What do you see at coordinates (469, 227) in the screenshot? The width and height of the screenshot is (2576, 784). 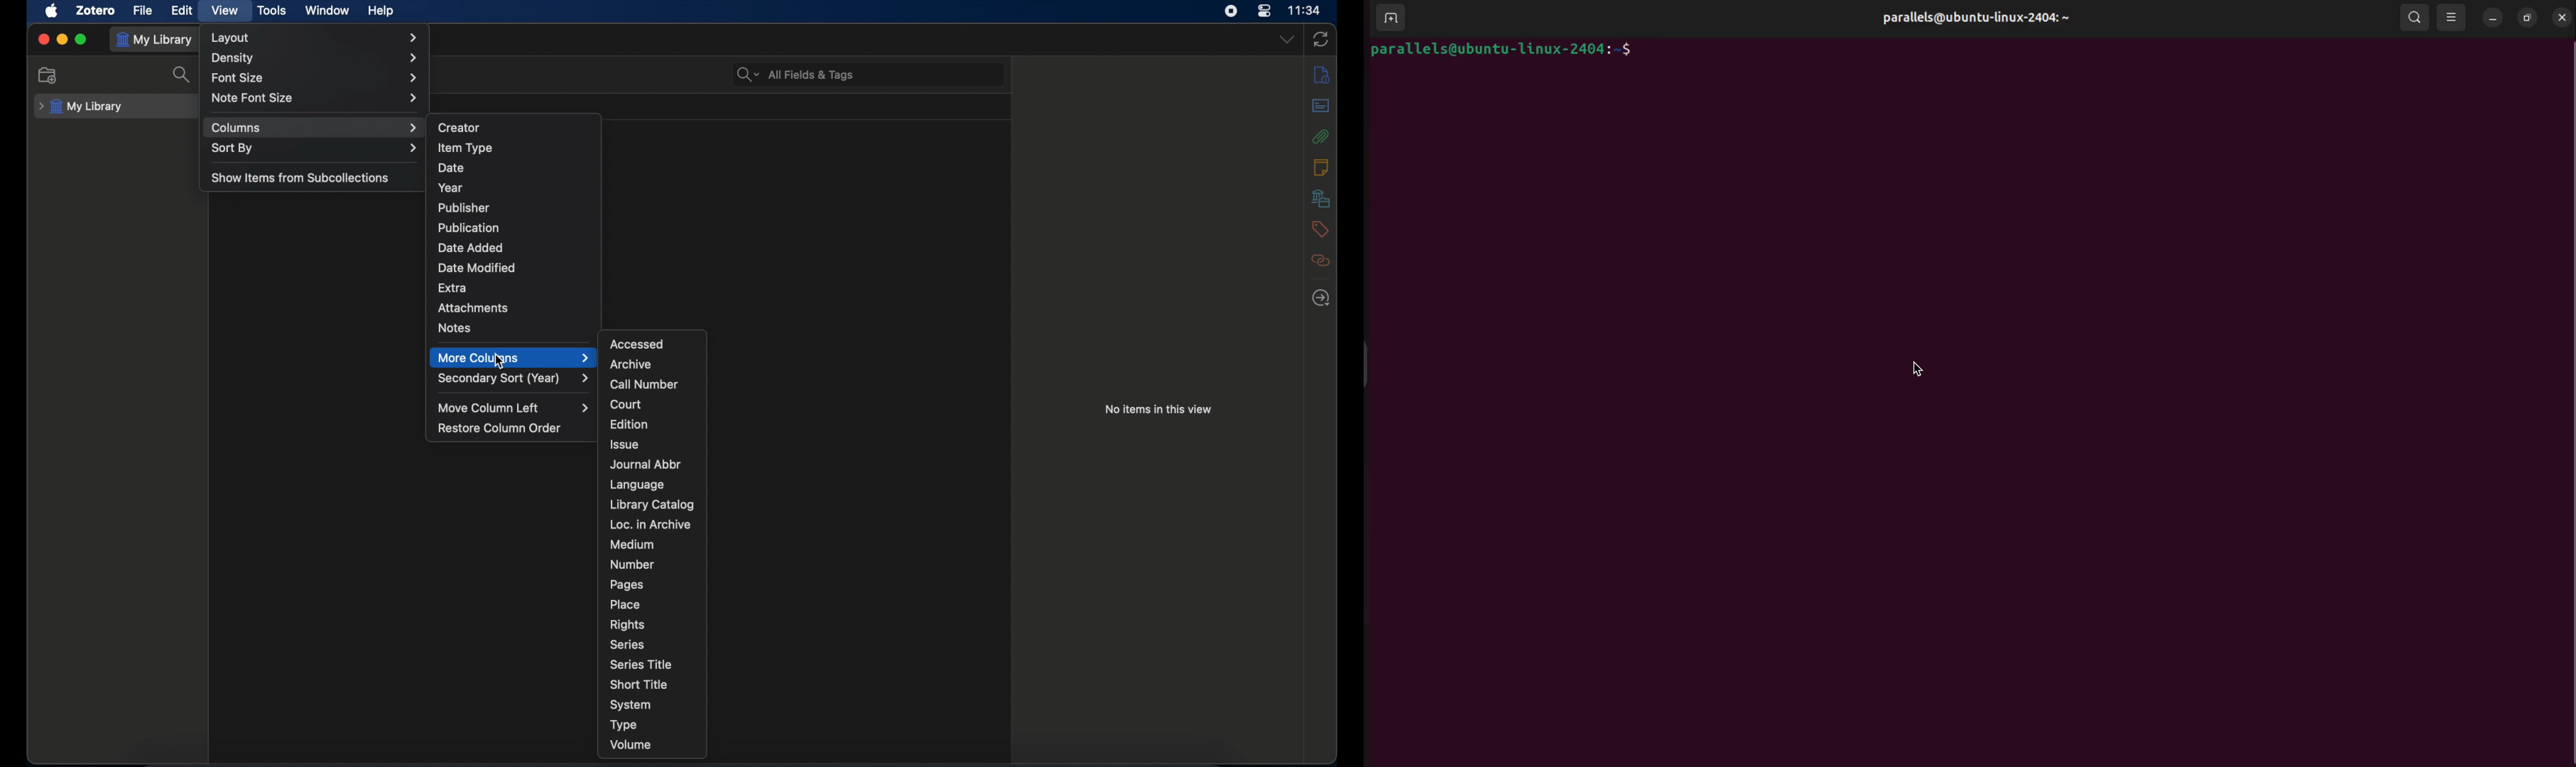 I see `publication` at bounding box center [469, 227].